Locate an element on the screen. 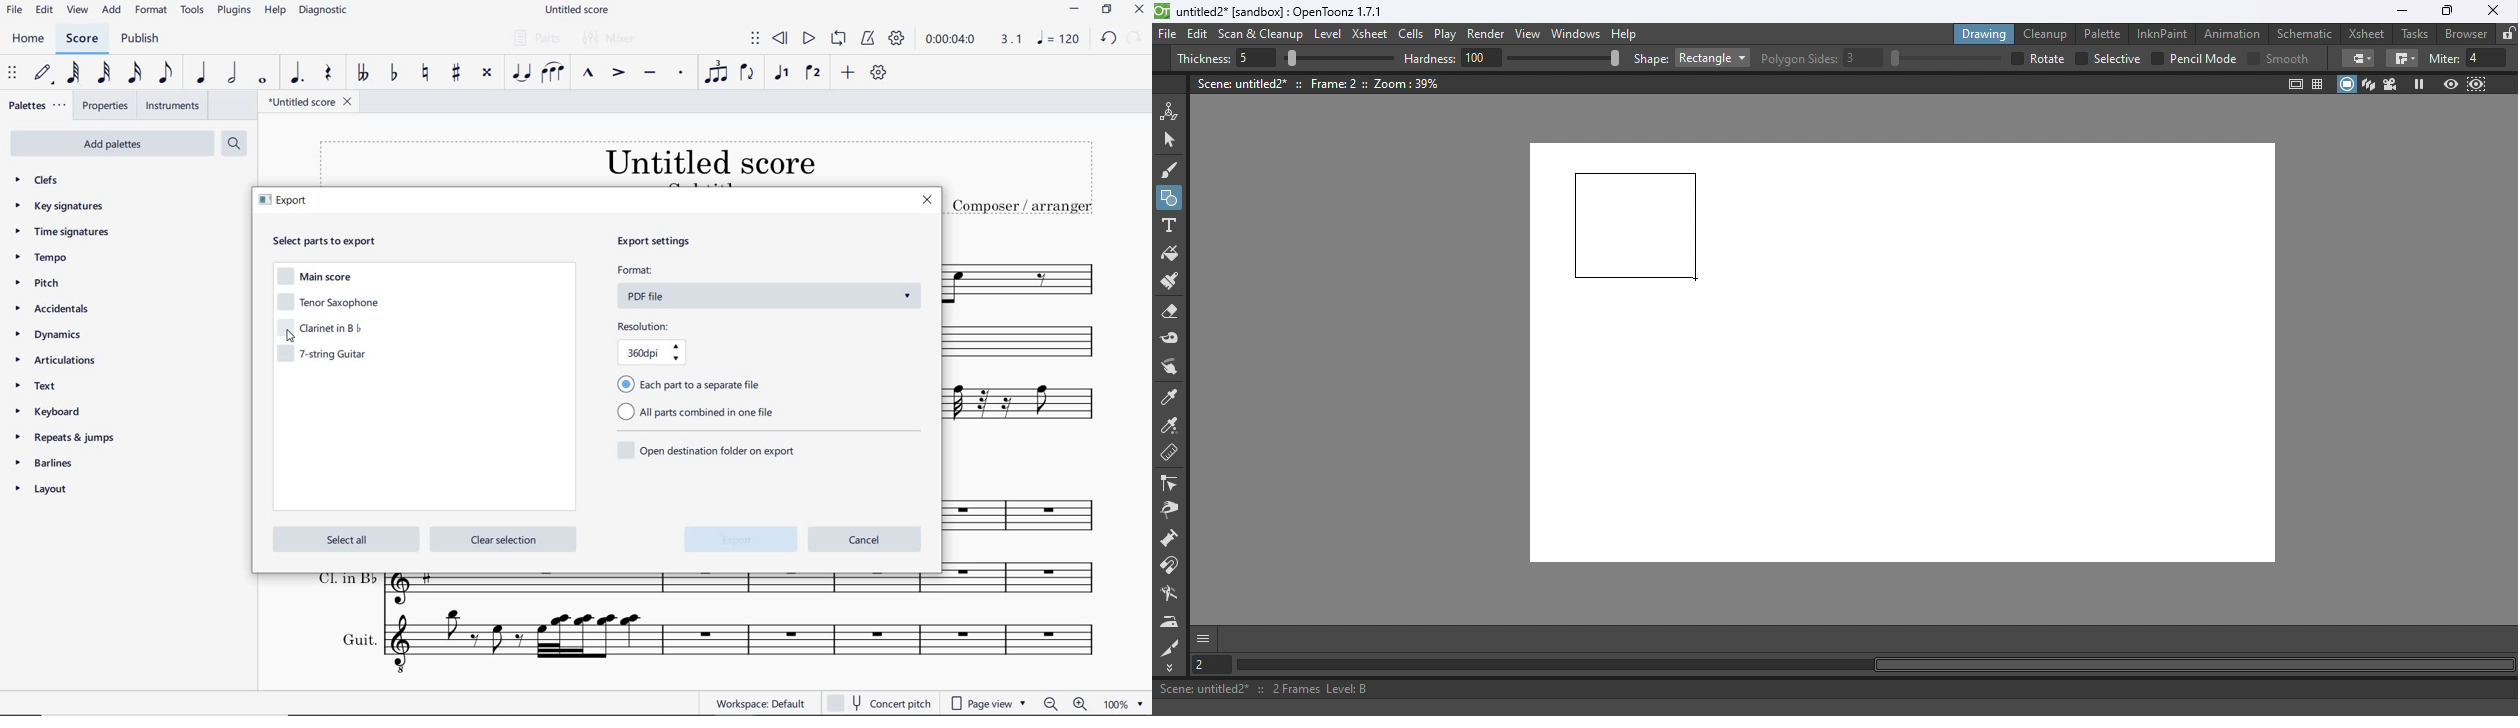 The height and width of the screenshot is (728, 2520). MARCATO is located at coordinates (588, 73).